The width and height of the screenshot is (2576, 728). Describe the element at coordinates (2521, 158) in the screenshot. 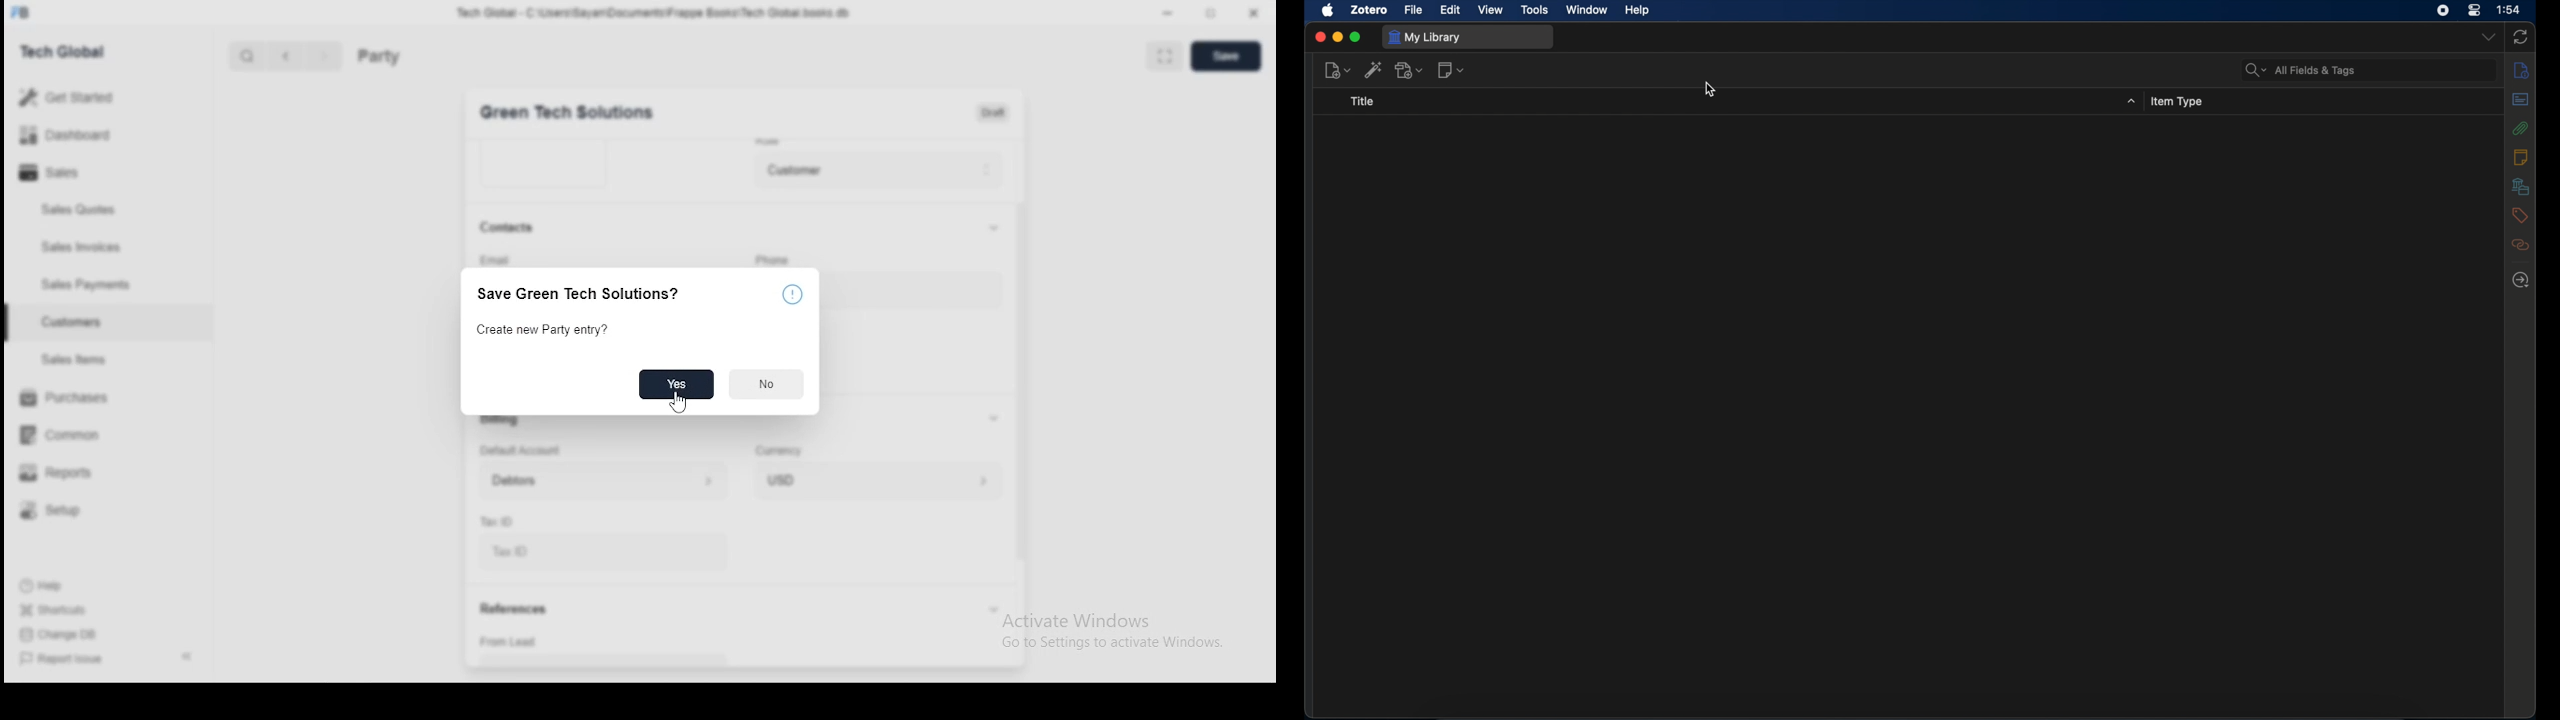

I see `notes` at that location.